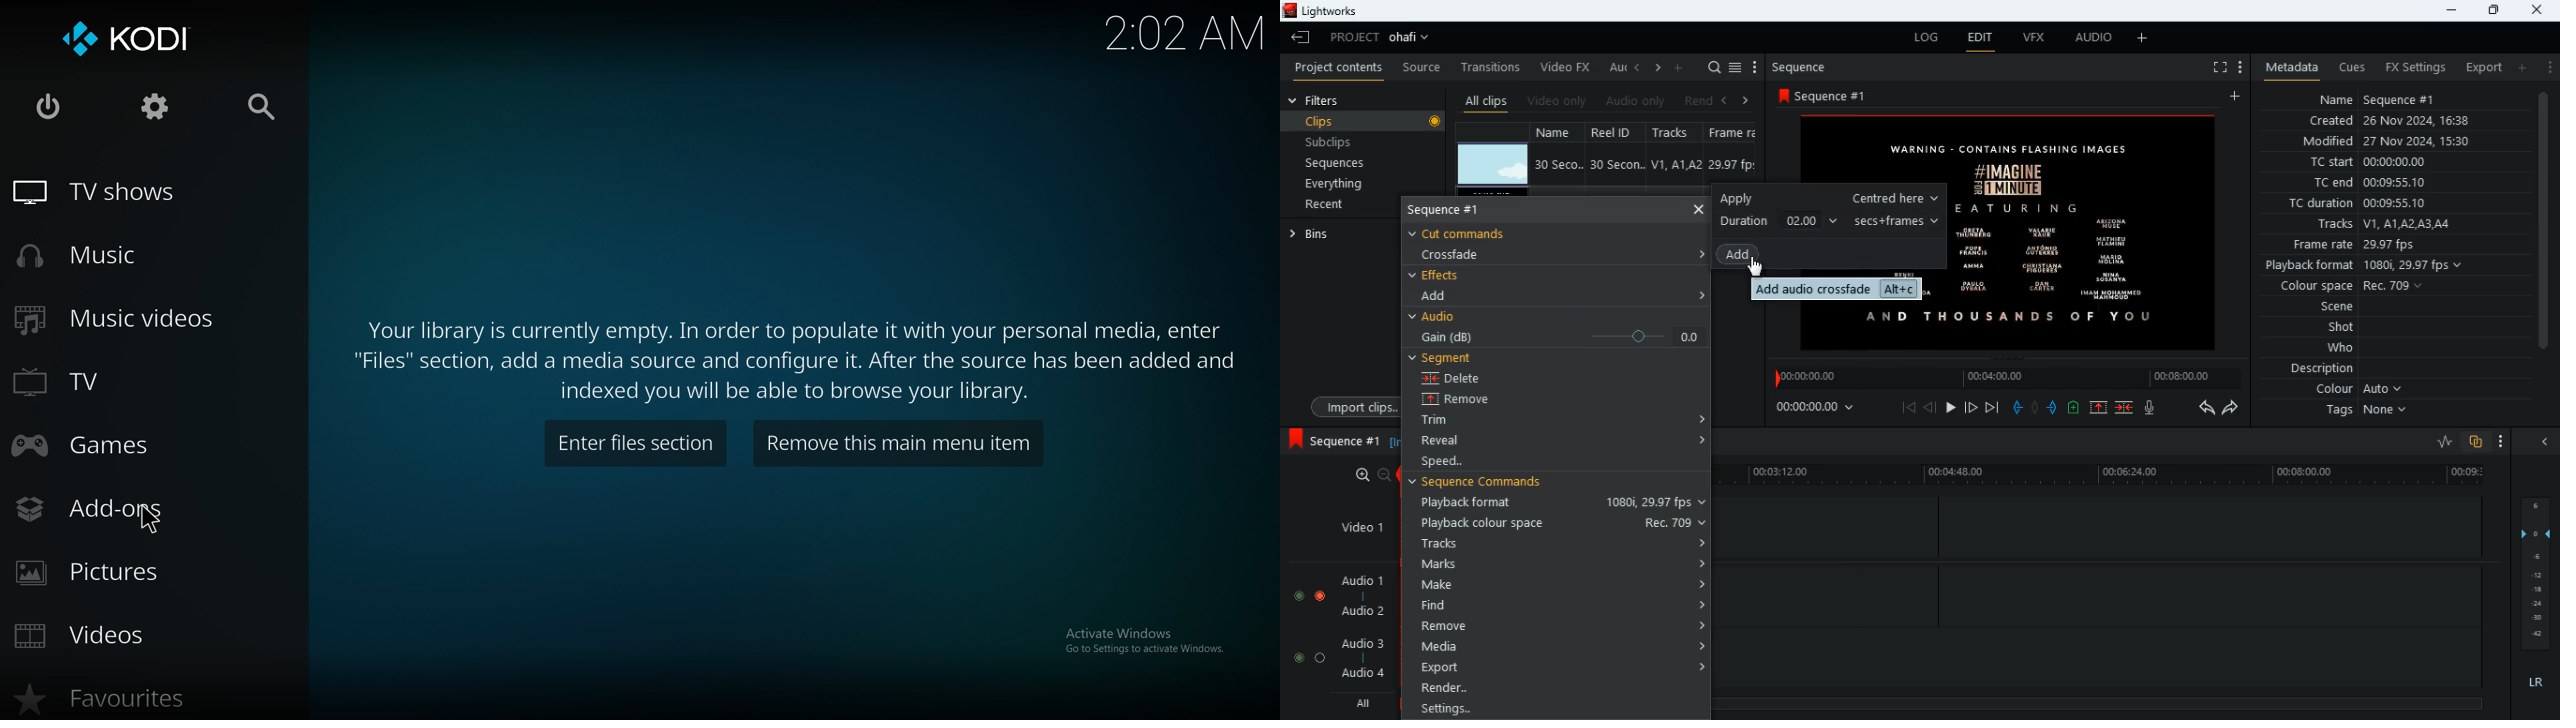 This screenshot has height=728, width=2576. Describe the element at coordinates (1491, 485) in the screenshot. I see `sequence commands` at that location.